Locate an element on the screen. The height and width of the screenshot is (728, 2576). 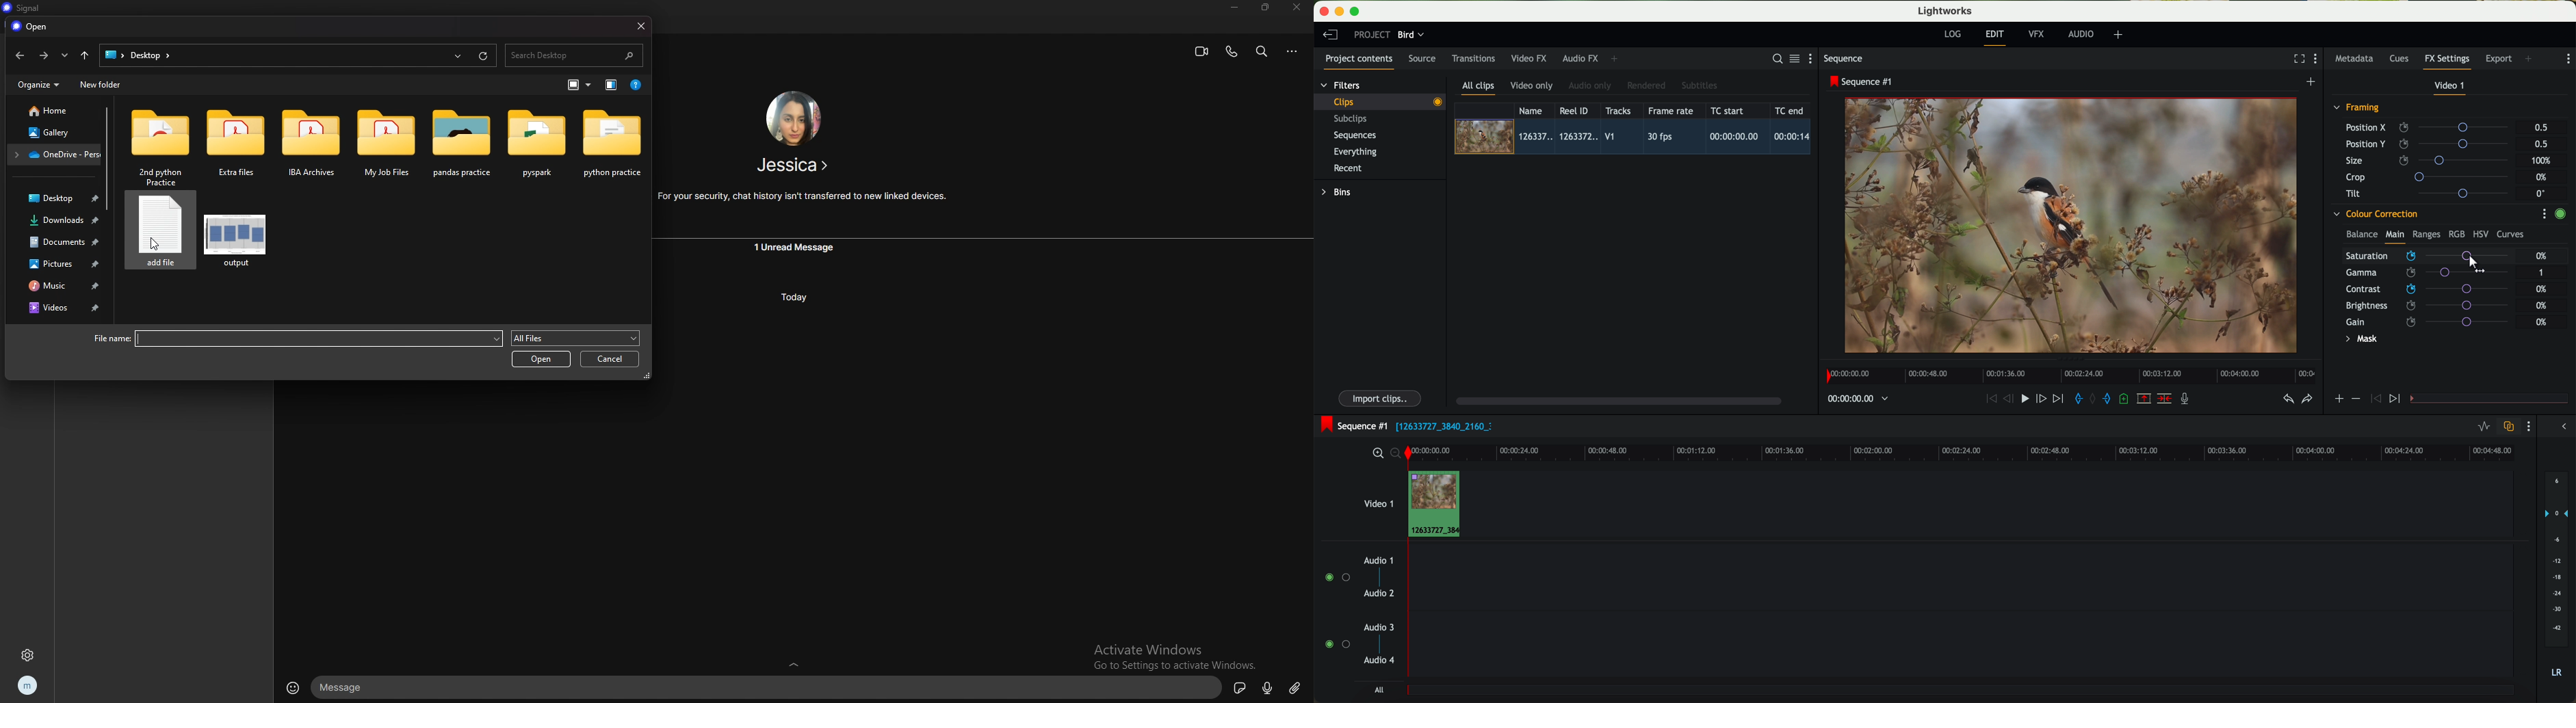
sequence #1 is located at coordinates (1862, 81).